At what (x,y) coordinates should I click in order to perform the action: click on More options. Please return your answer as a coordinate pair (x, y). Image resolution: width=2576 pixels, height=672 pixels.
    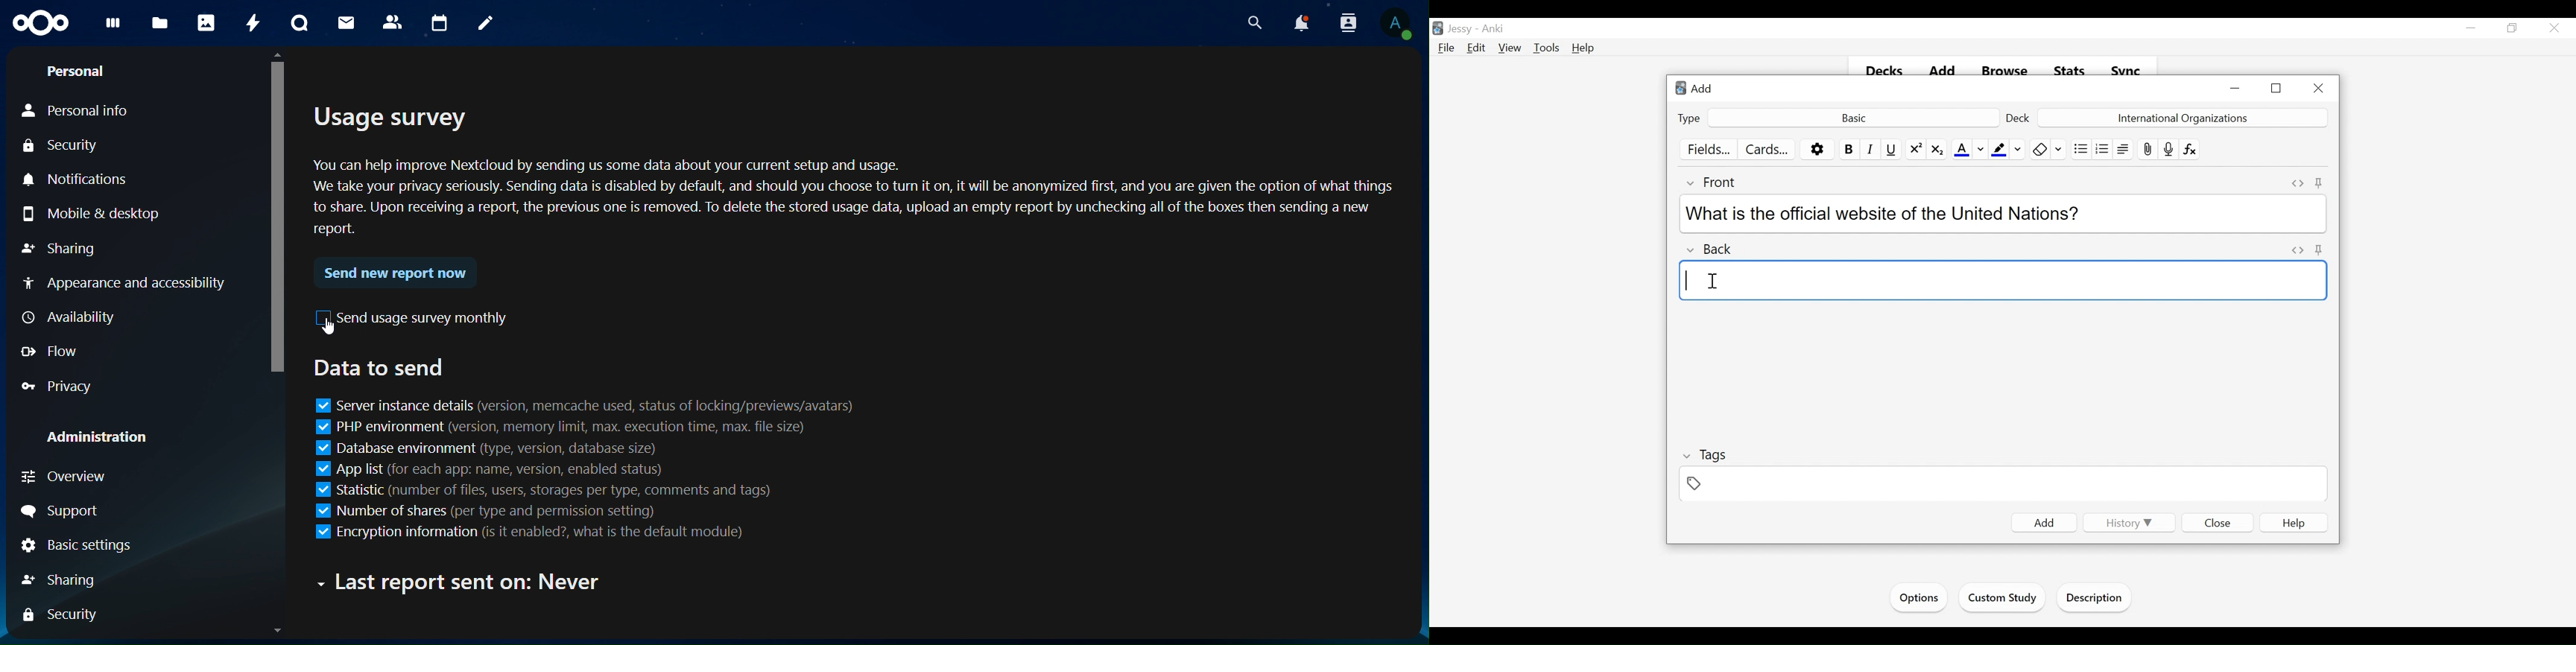
    Looking at the image, I should click on (1817, 149).